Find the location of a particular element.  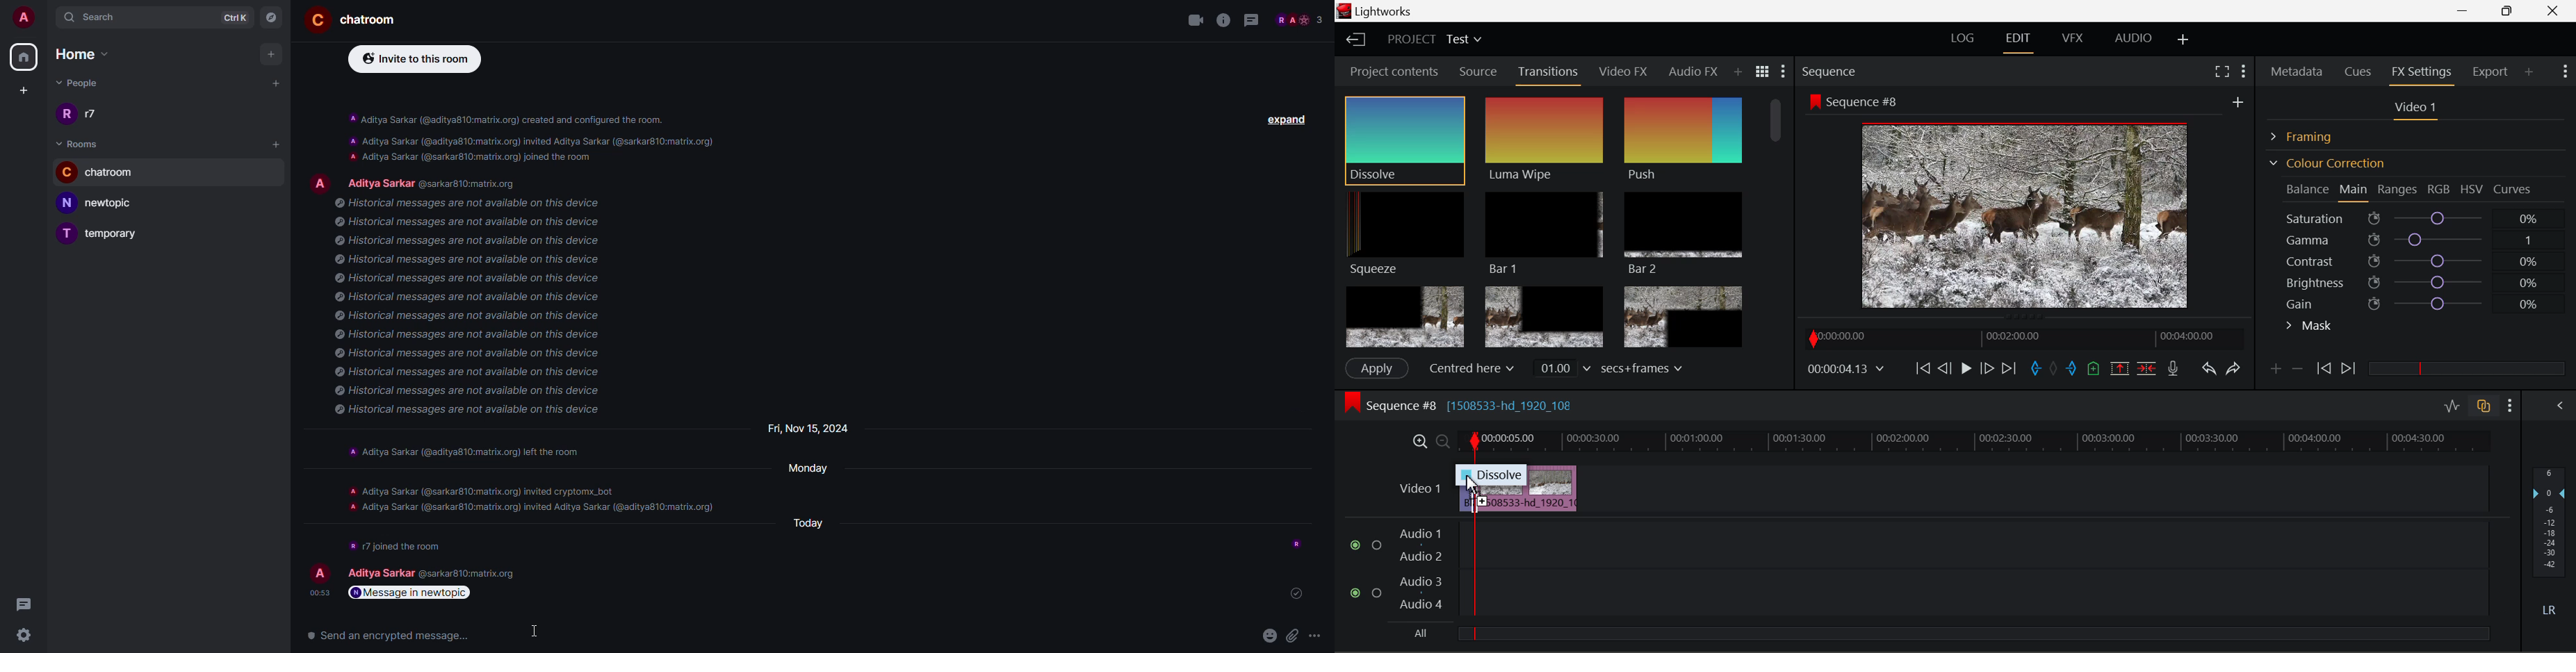

Delete keyframe is located at coordinates (2298, 371).